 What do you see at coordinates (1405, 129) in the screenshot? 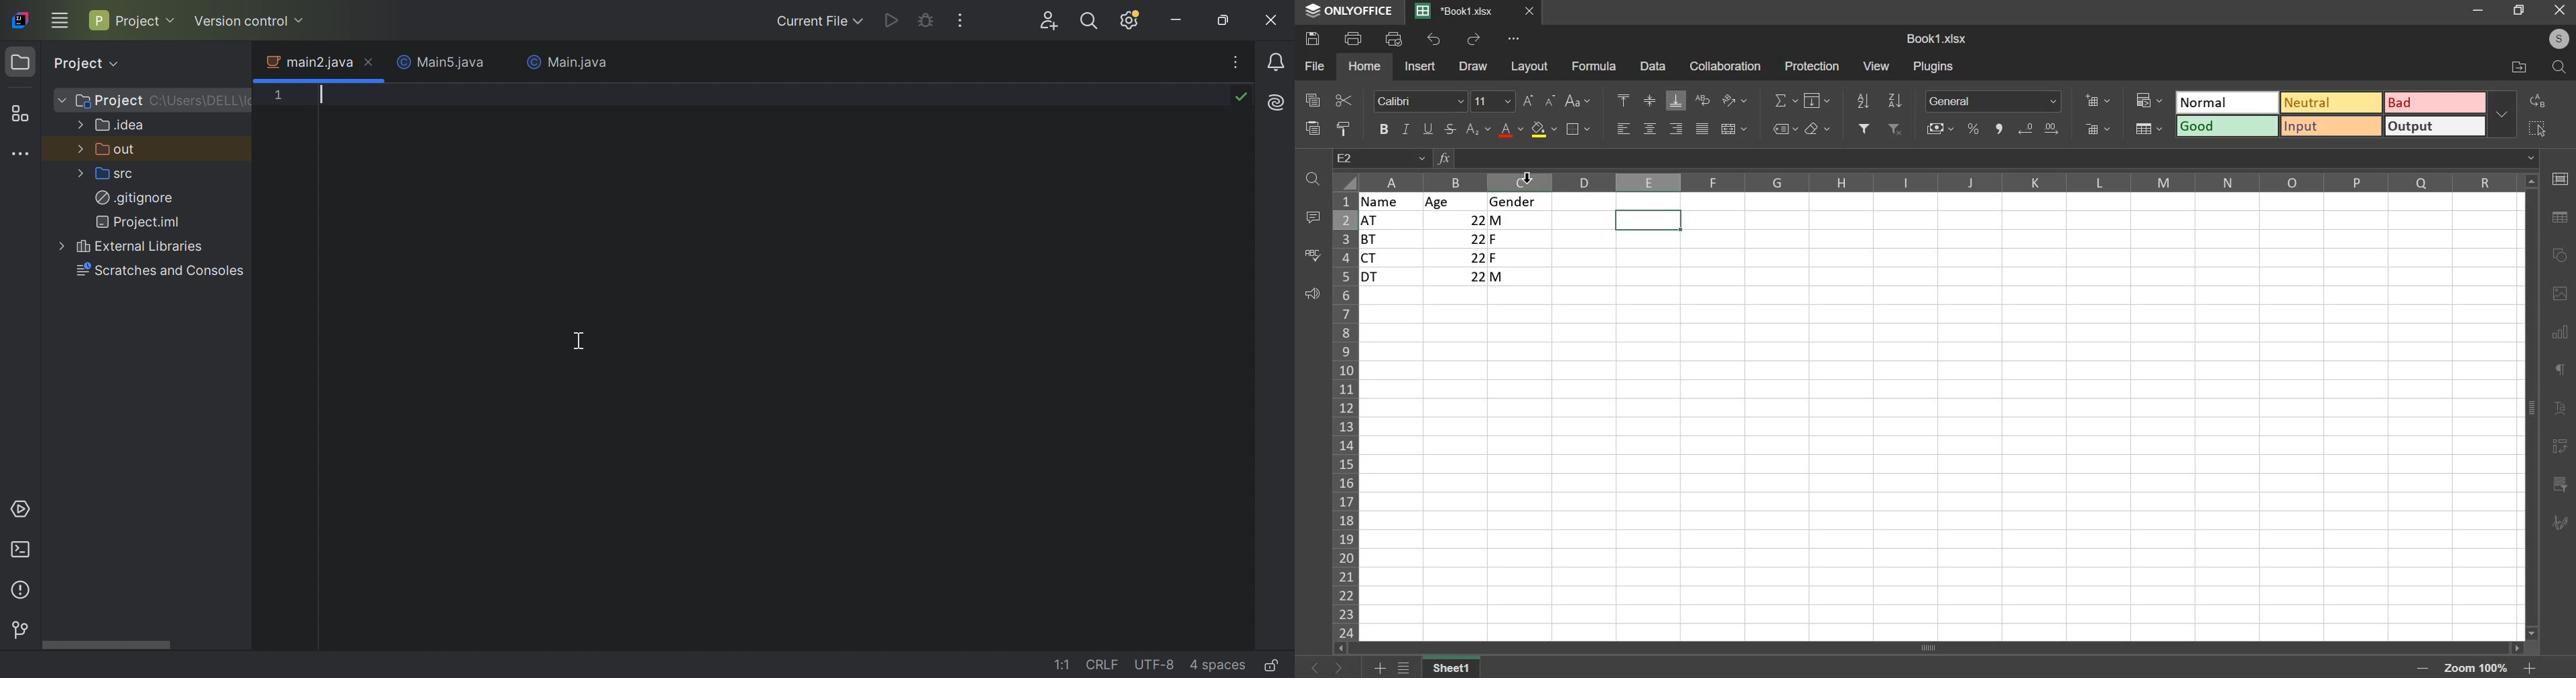
I see `italic` at bounding box center [1405, 129].